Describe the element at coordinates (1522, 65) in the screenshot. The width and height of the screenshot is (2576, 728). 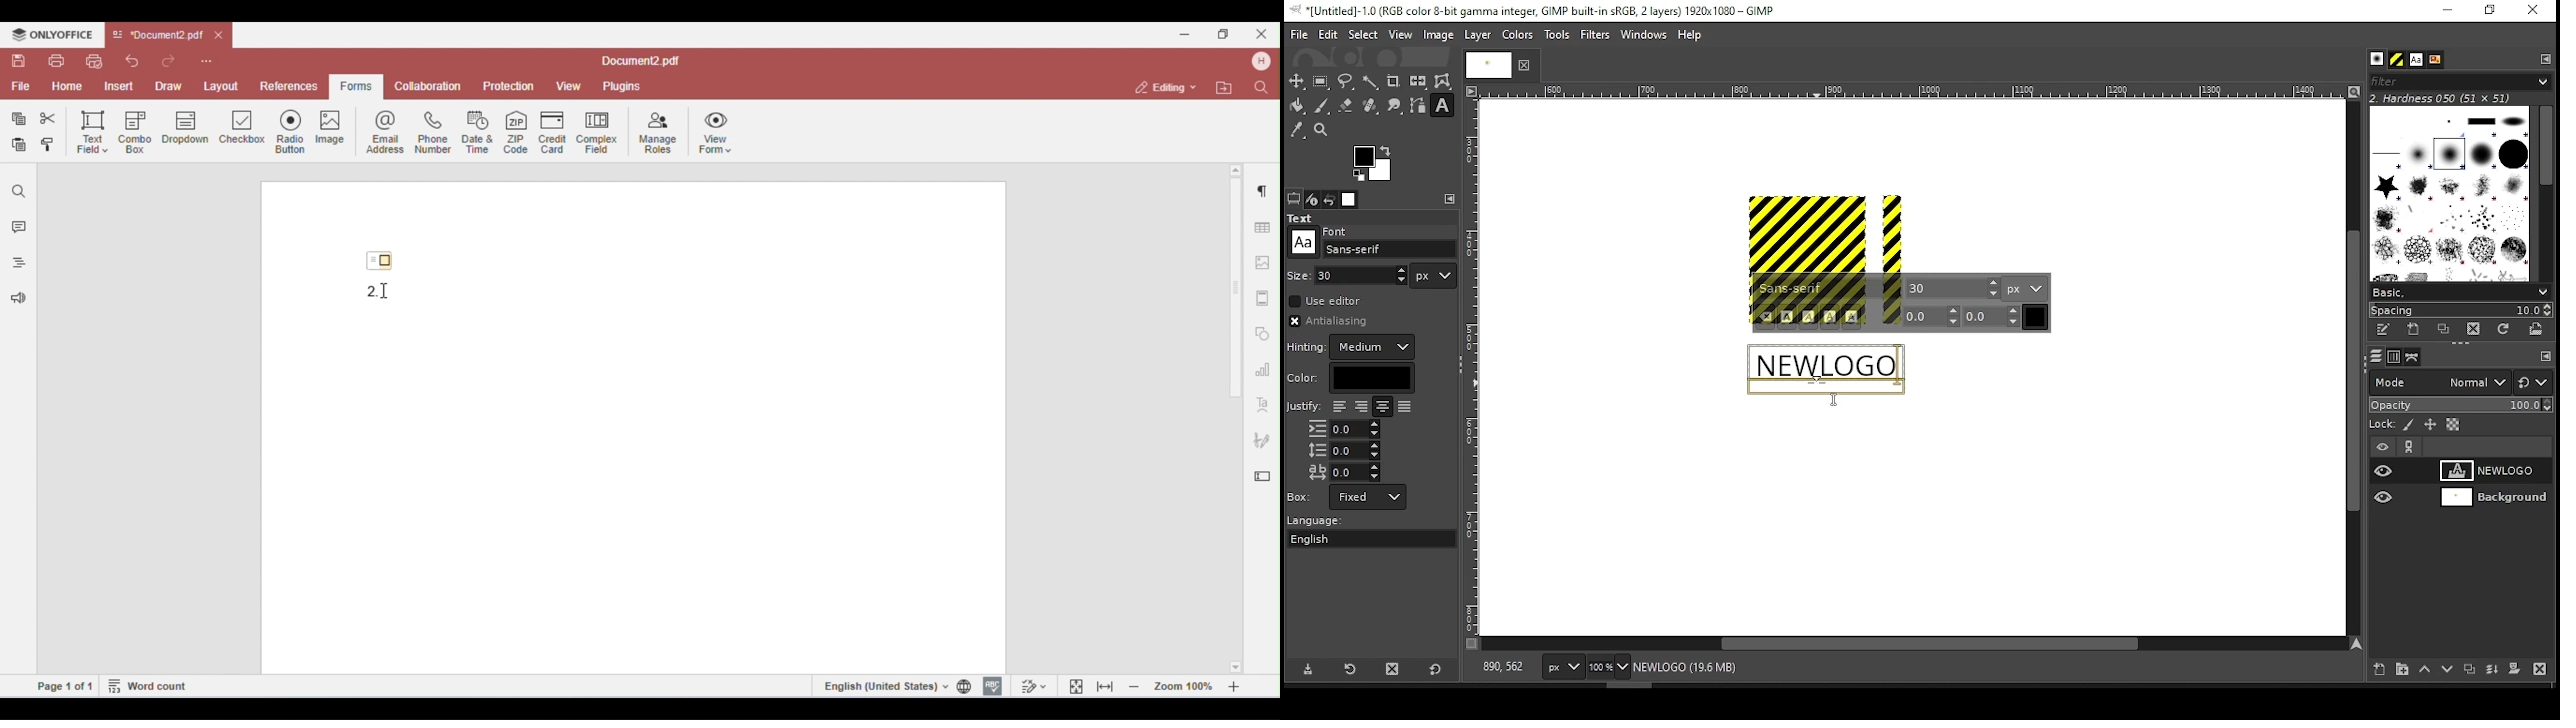
I see `close` at that location.